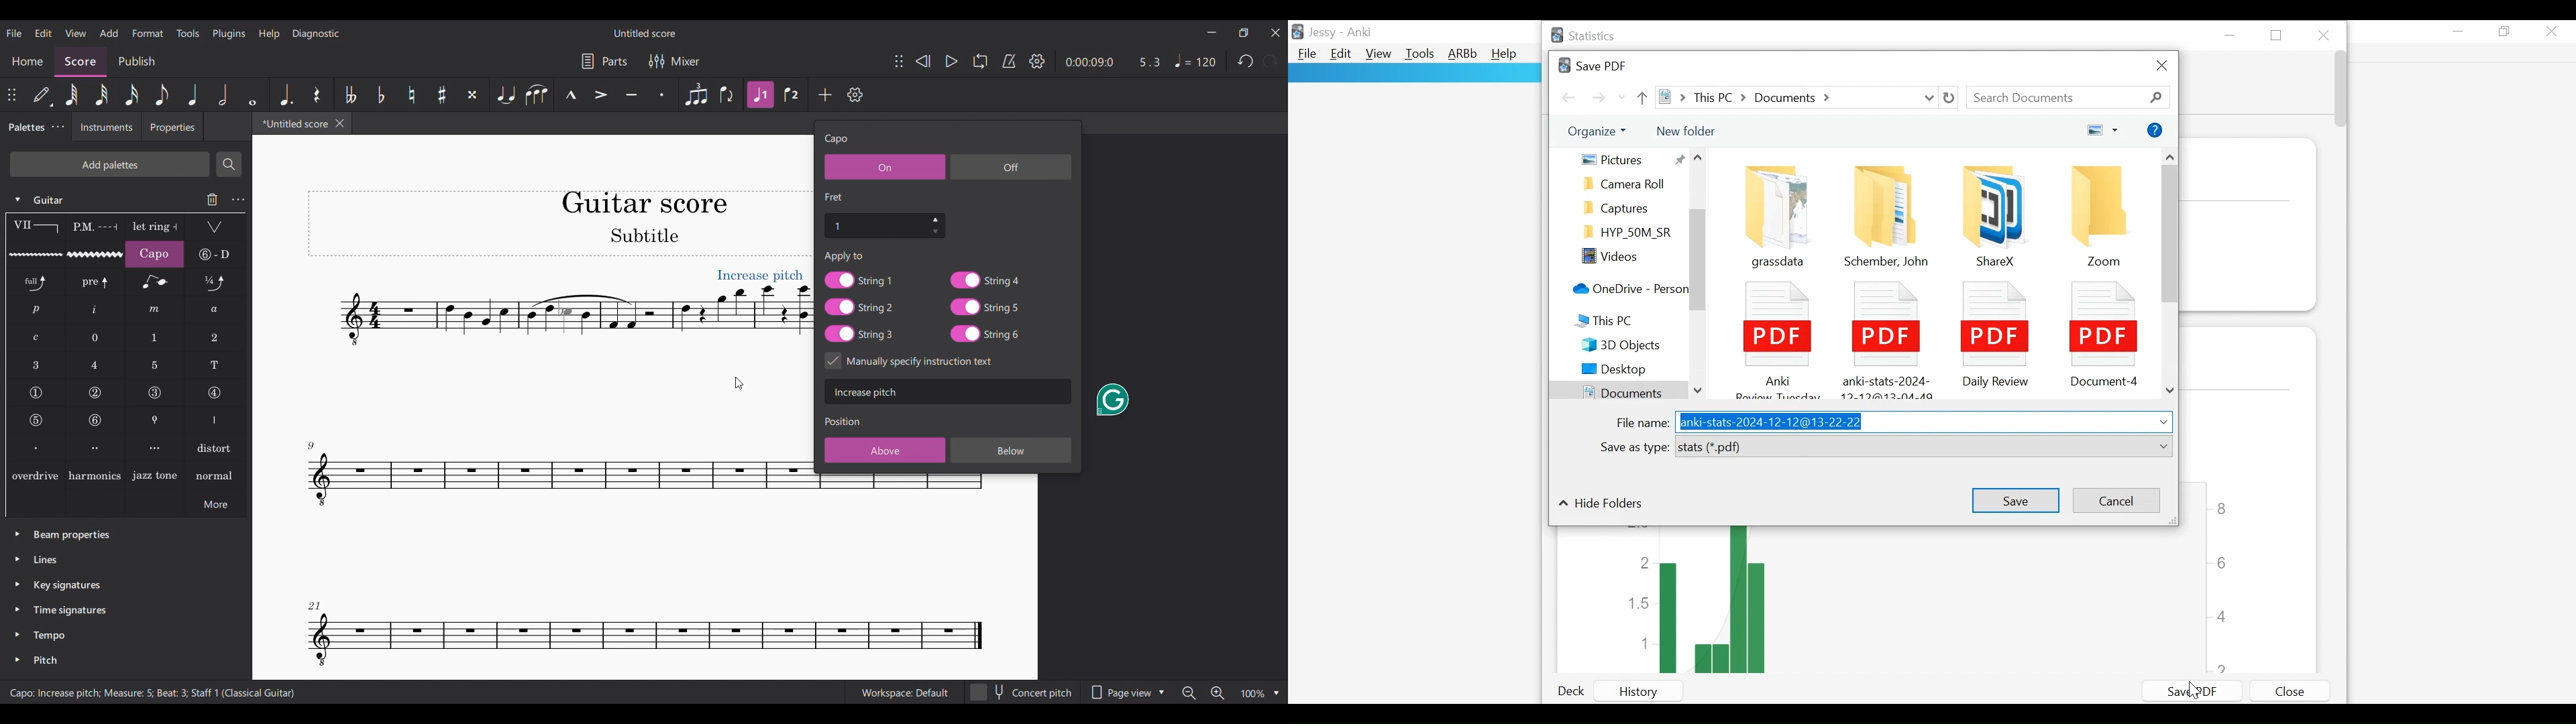  What do you see at coordinates (35, 447) in the screenshot?
I see `Right hand fingering, first finger` at bounding box center [35, 447].